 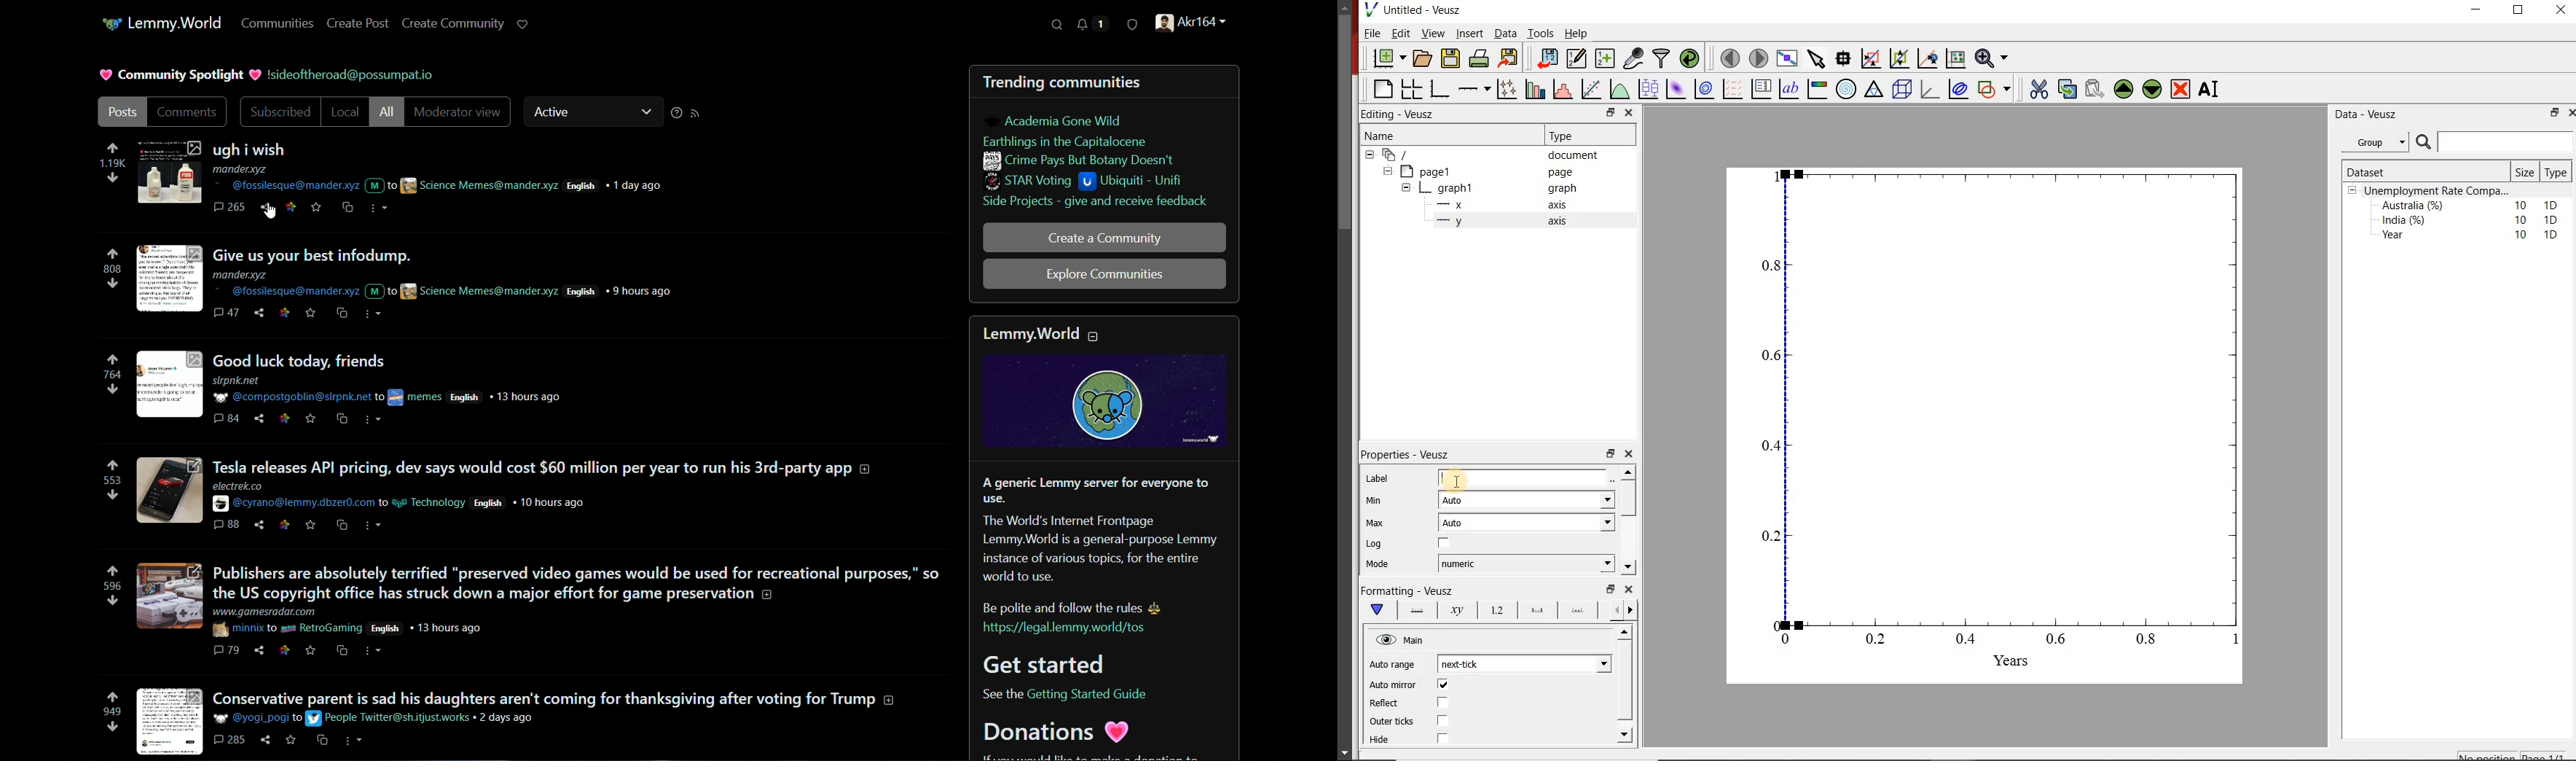 I want to click on y axis, so click(x=1509, y=222).